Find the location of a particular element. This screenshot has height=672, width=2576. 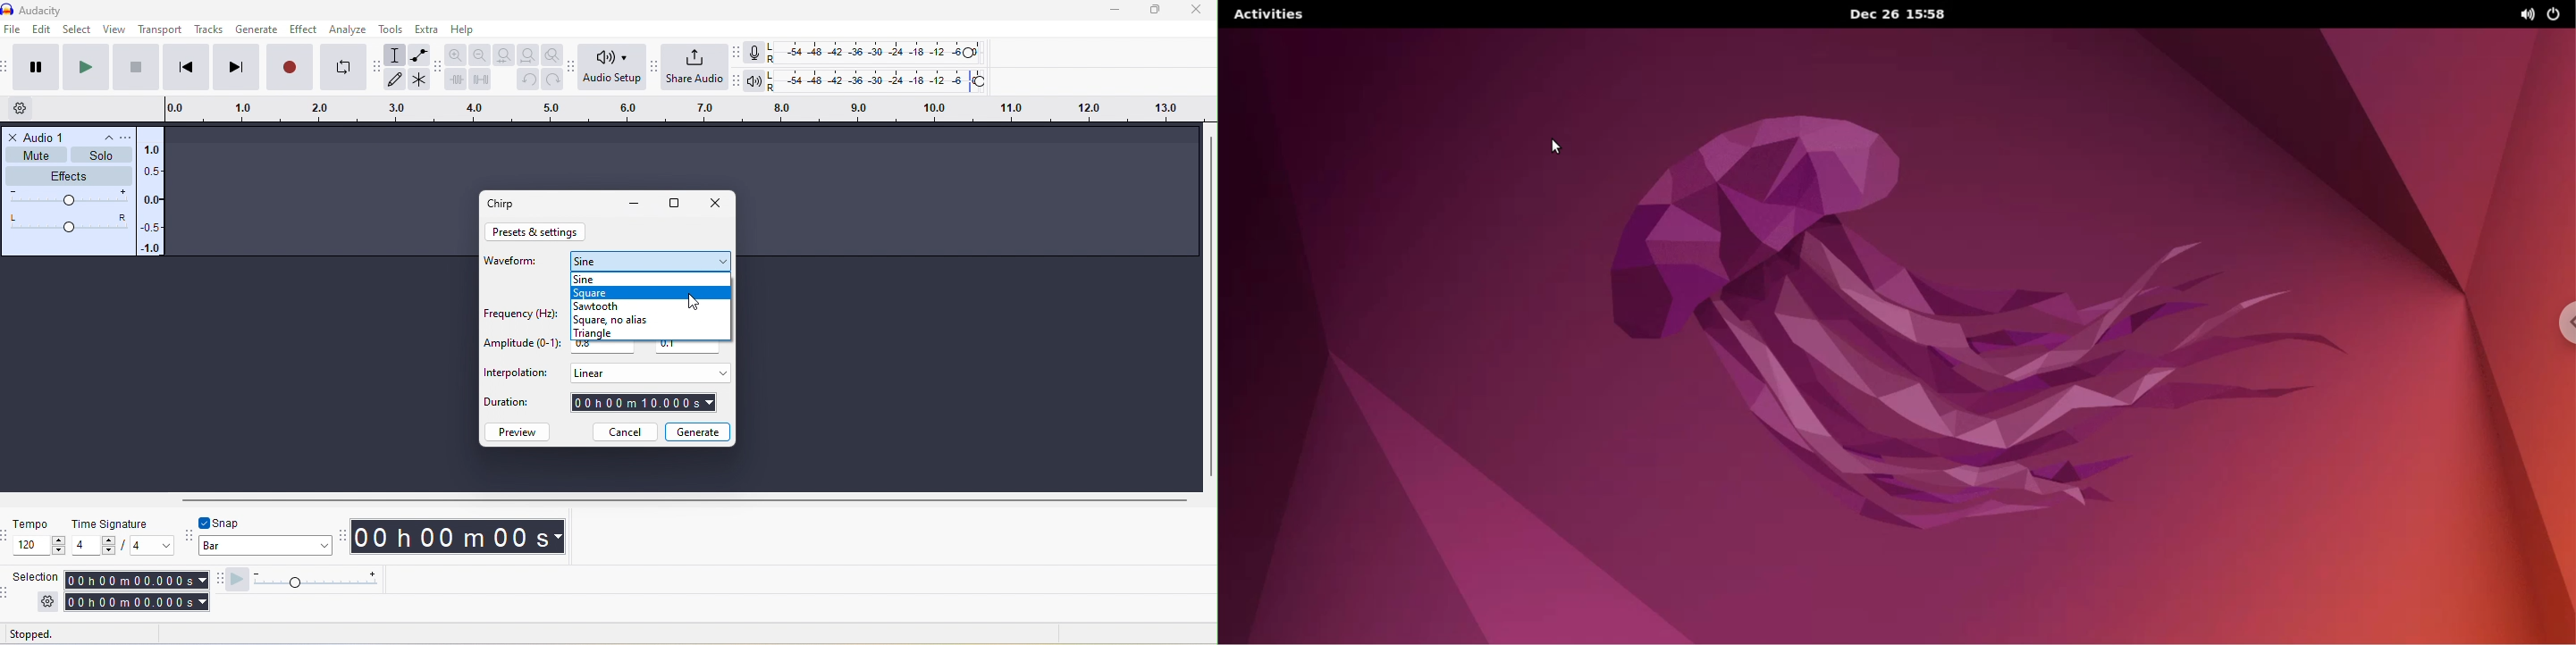

sine is located at coordinates (651, 261).